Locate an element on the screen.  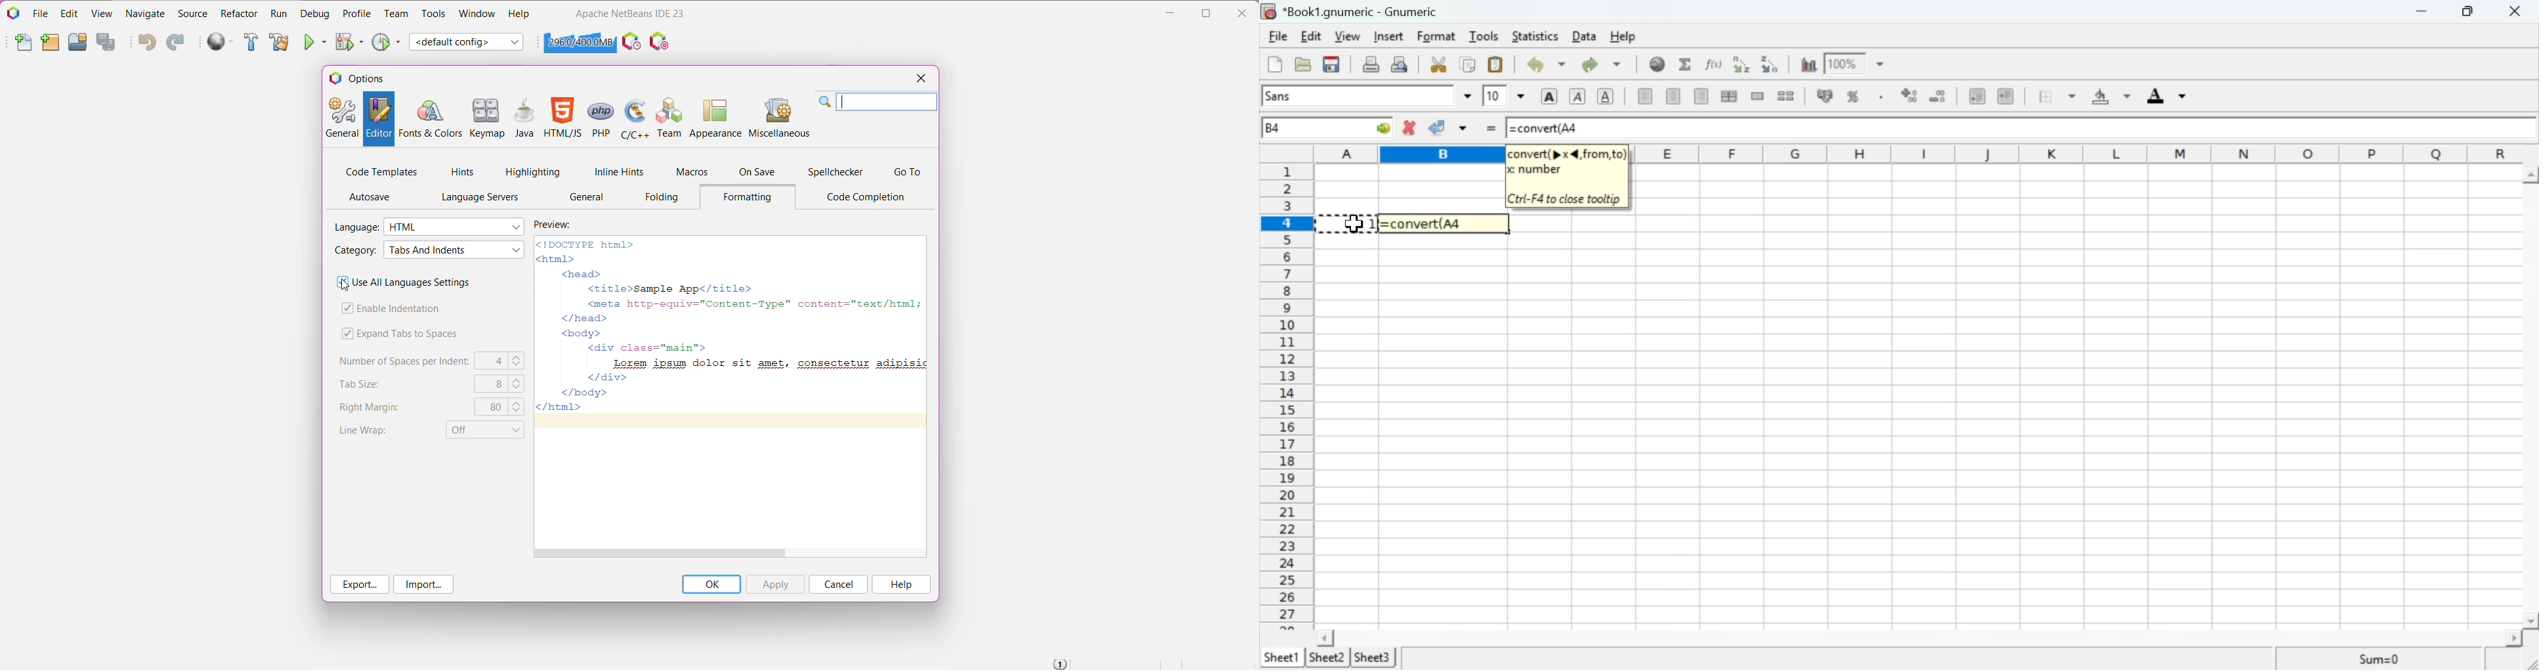
Sort into ascending is located at coordinates (1743, 65).